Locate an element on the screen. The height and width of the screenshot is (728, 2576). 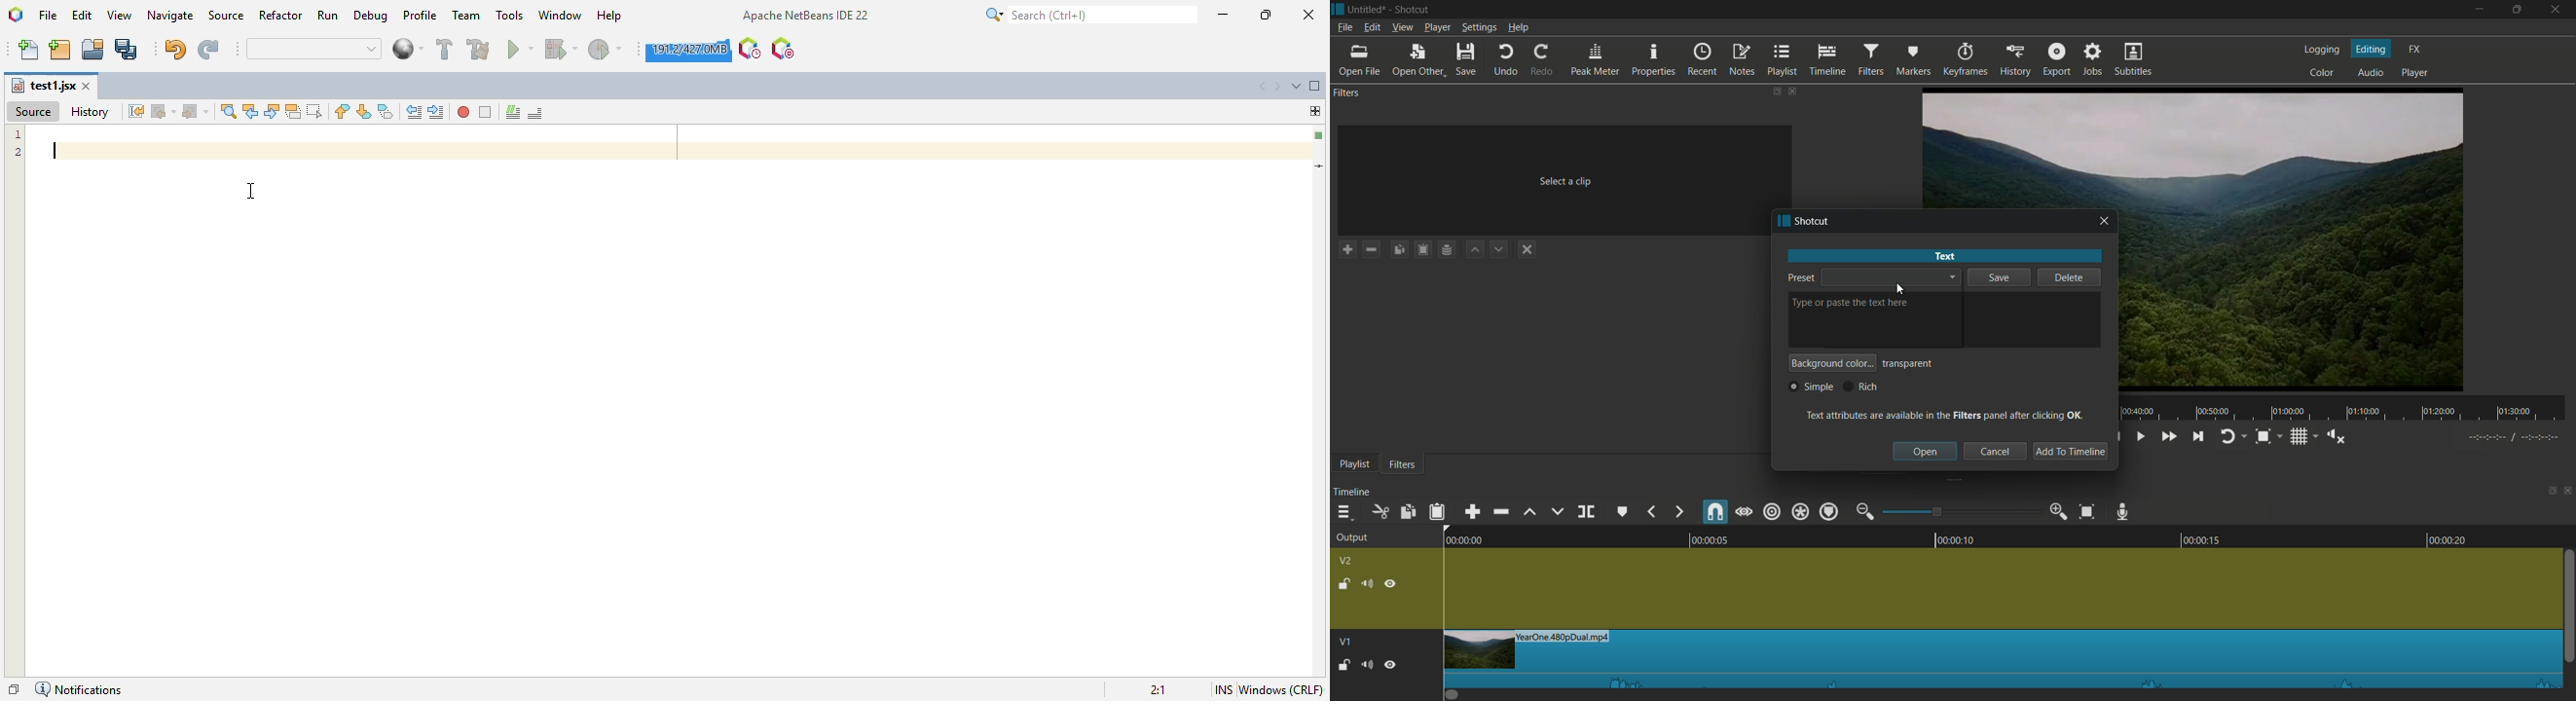
scrub while dragging is located at coordinates (1745, 512).